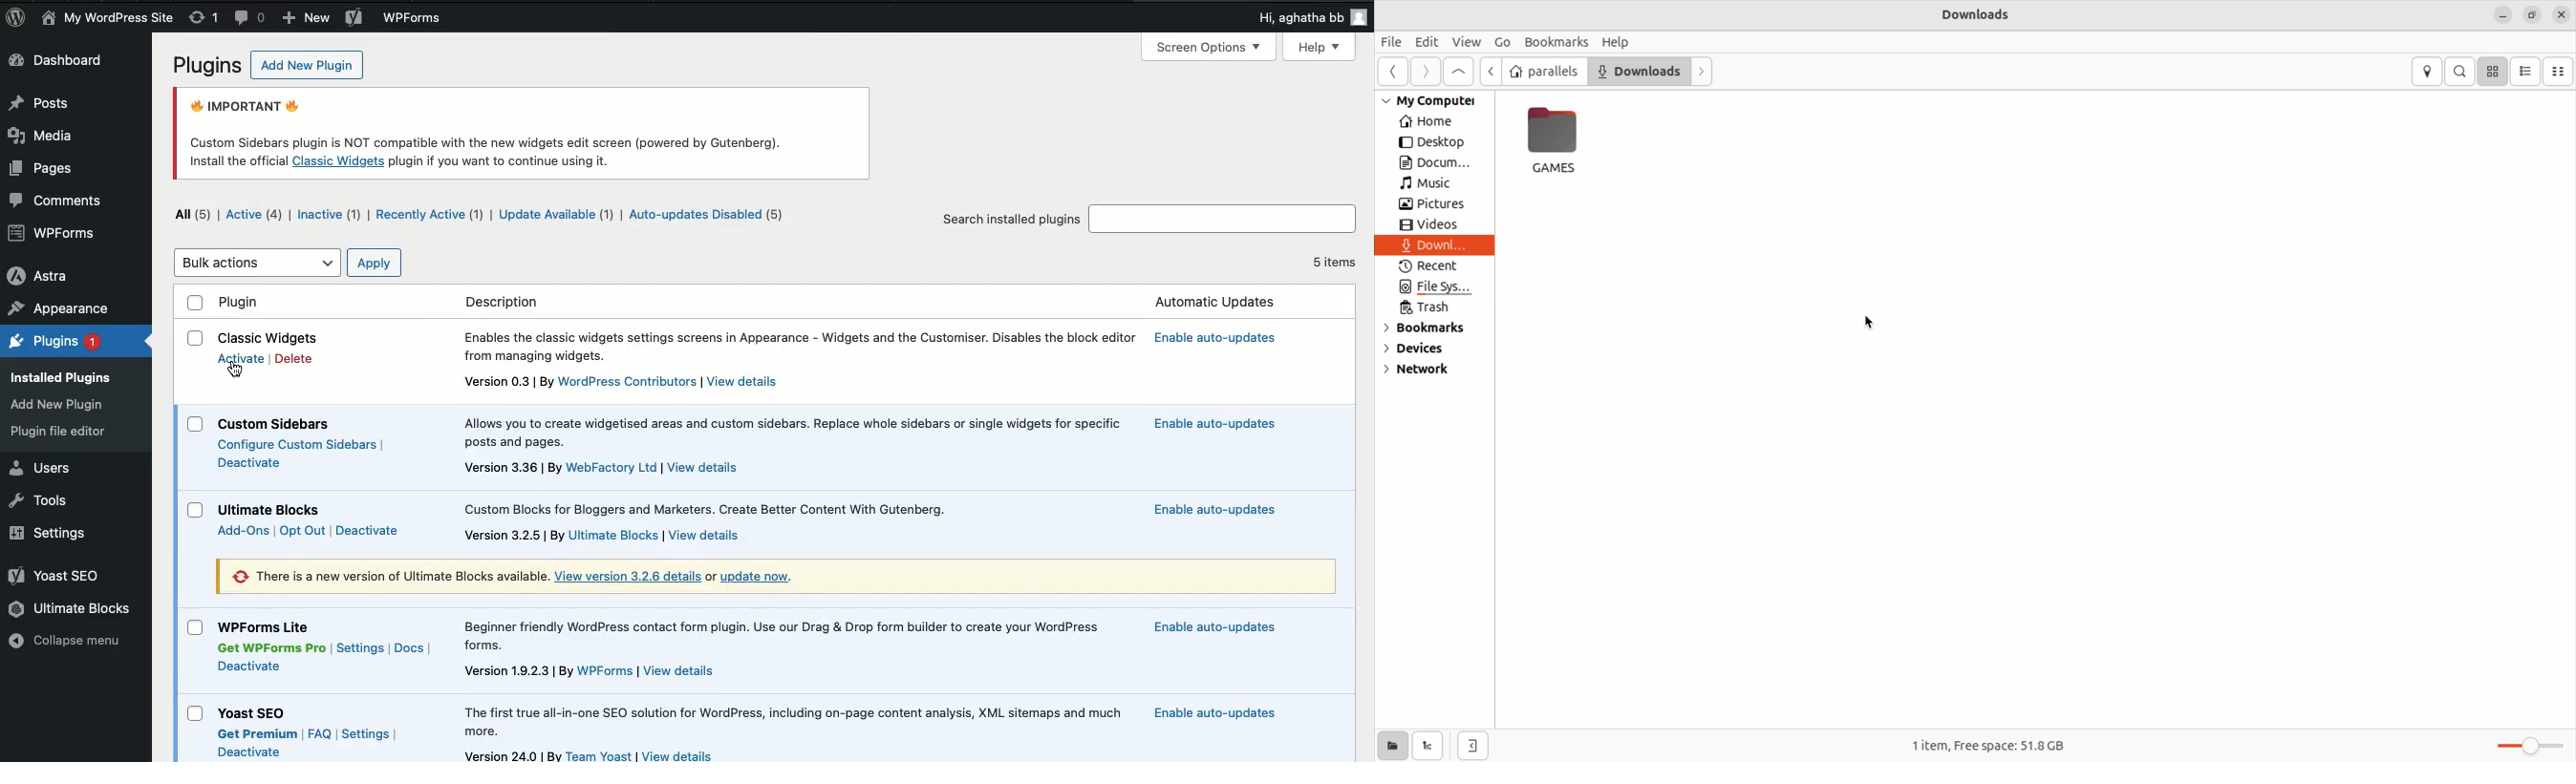 This screenshot has height=784, width=2576. Describe the element at coordinates (249, 752) in the screenshot. I see `Deactive` at that location.